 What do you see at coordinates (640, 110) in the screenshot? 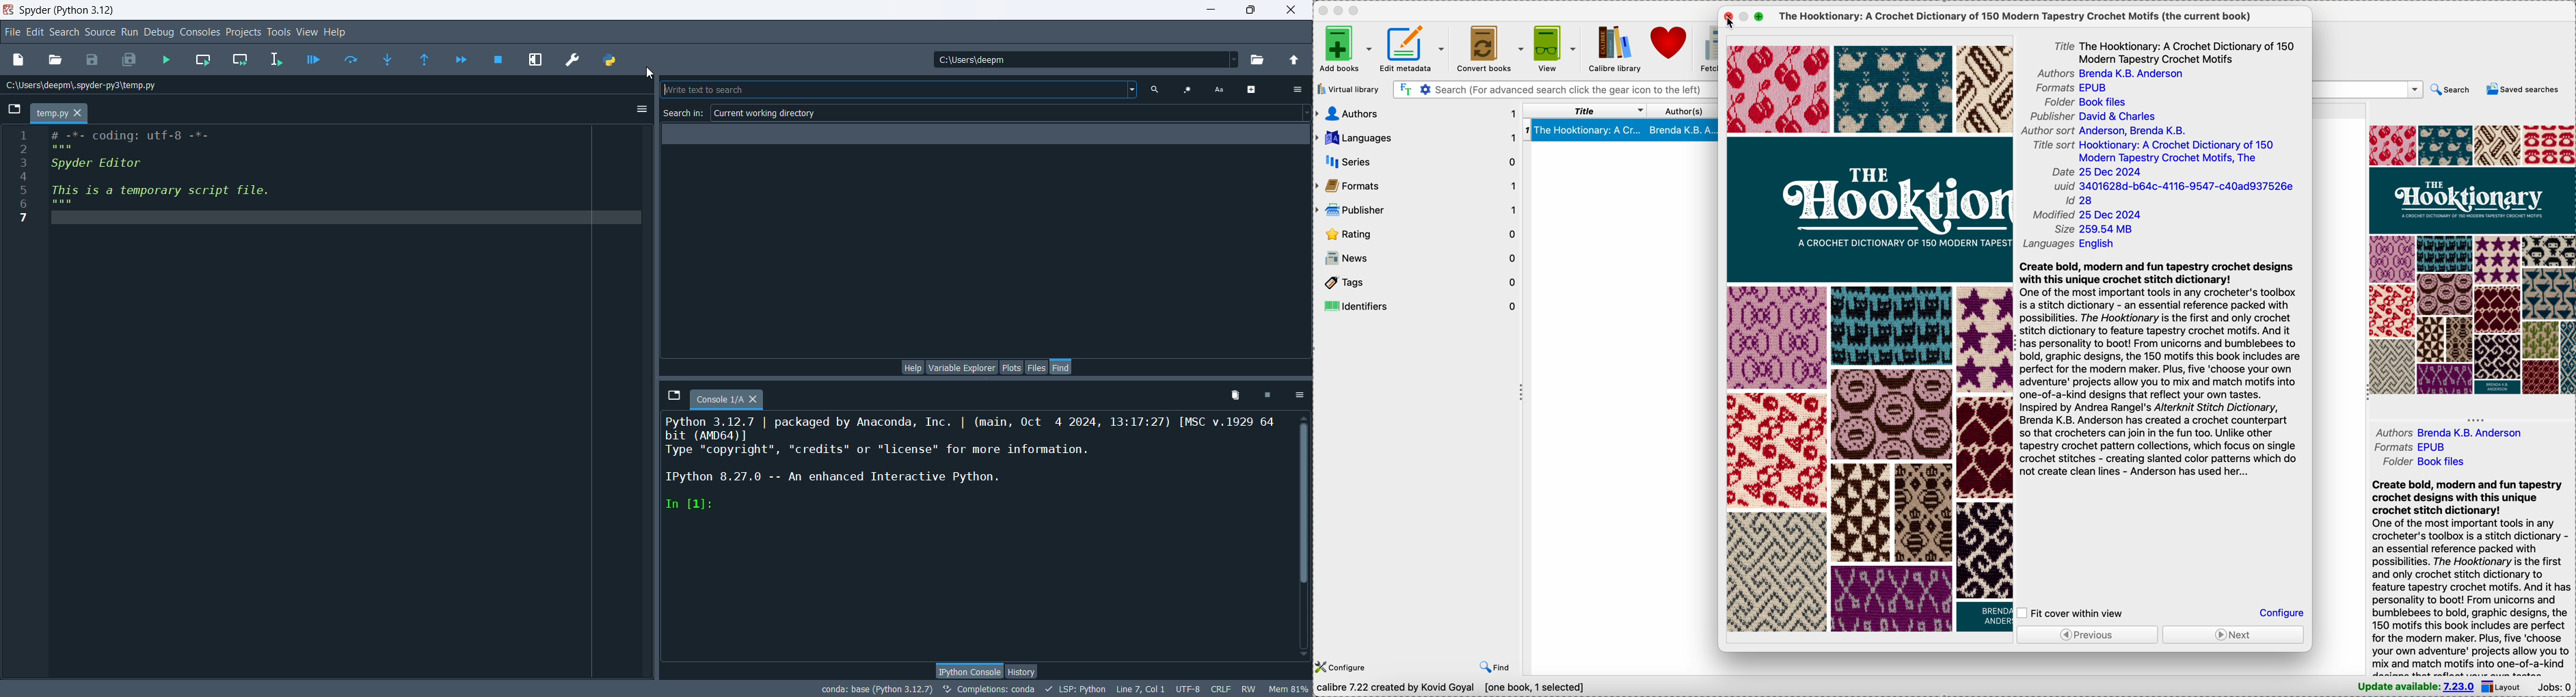
I see `options` at bounding box center [640, 110].